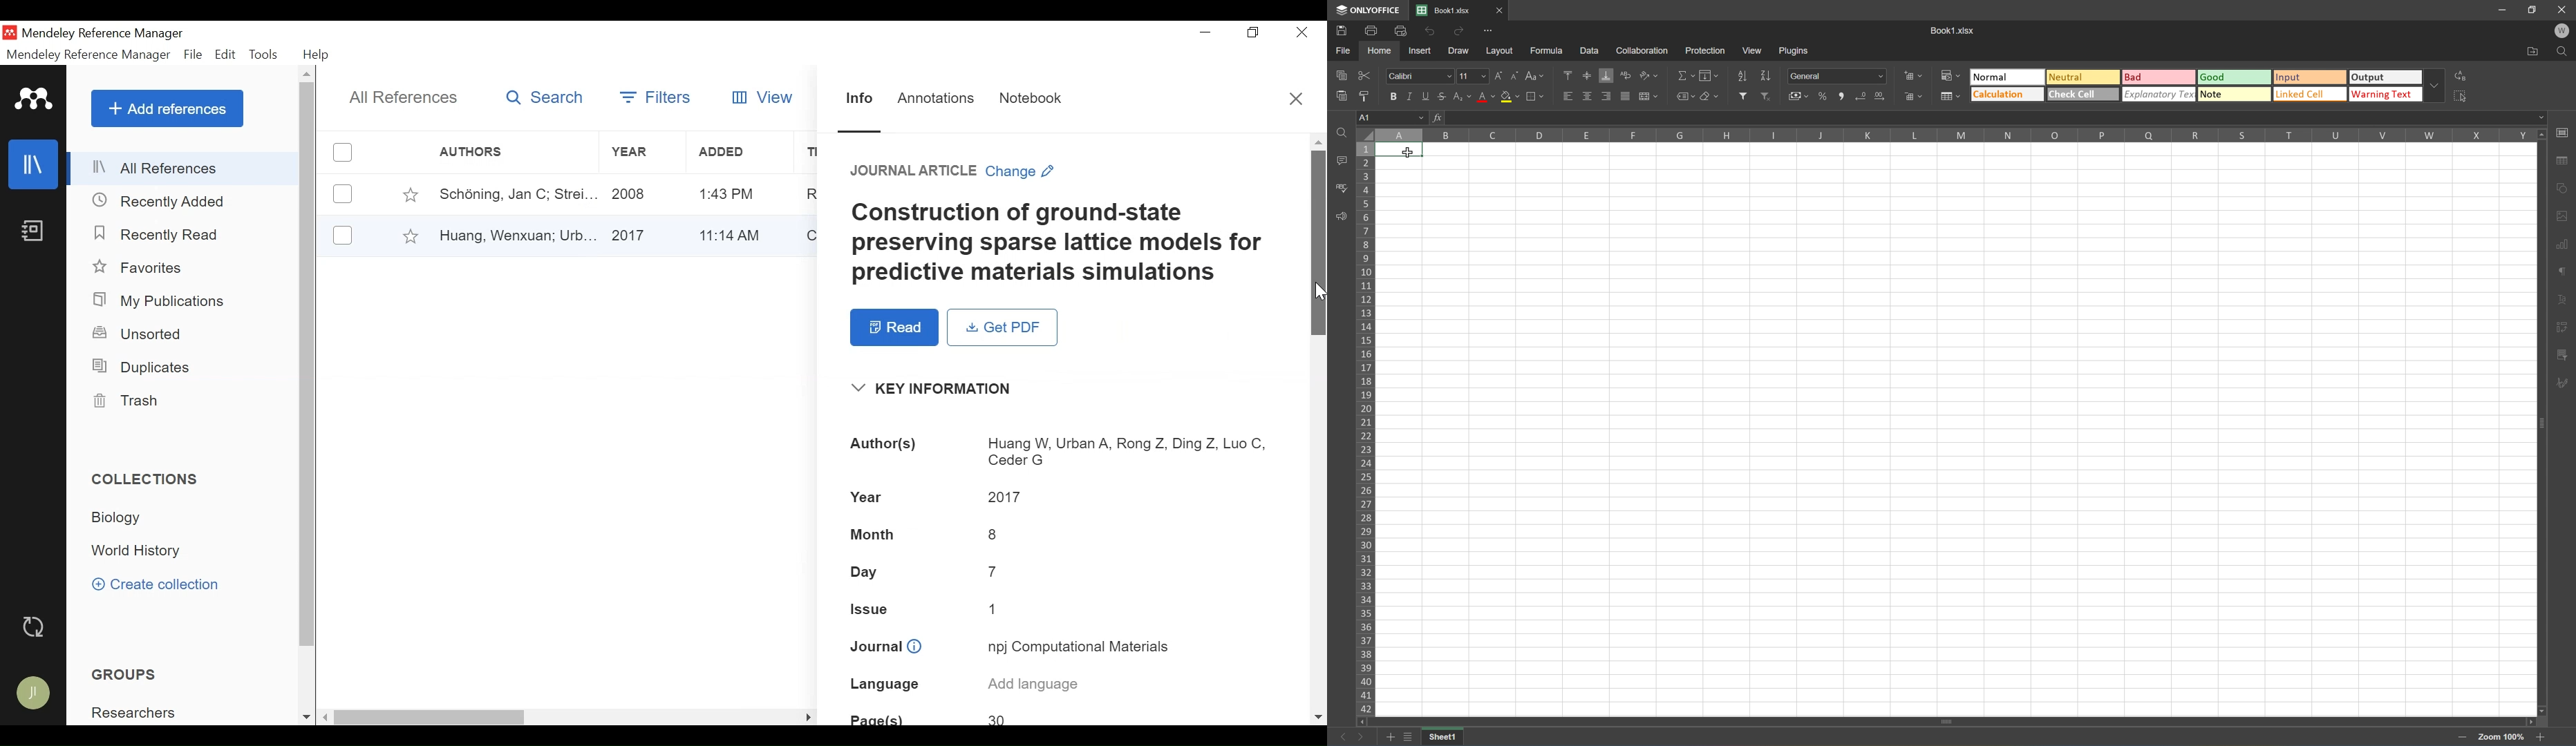 The width and height of the screenshot is (2576, 756). I want to click on Welcome, so click(2565, 31).